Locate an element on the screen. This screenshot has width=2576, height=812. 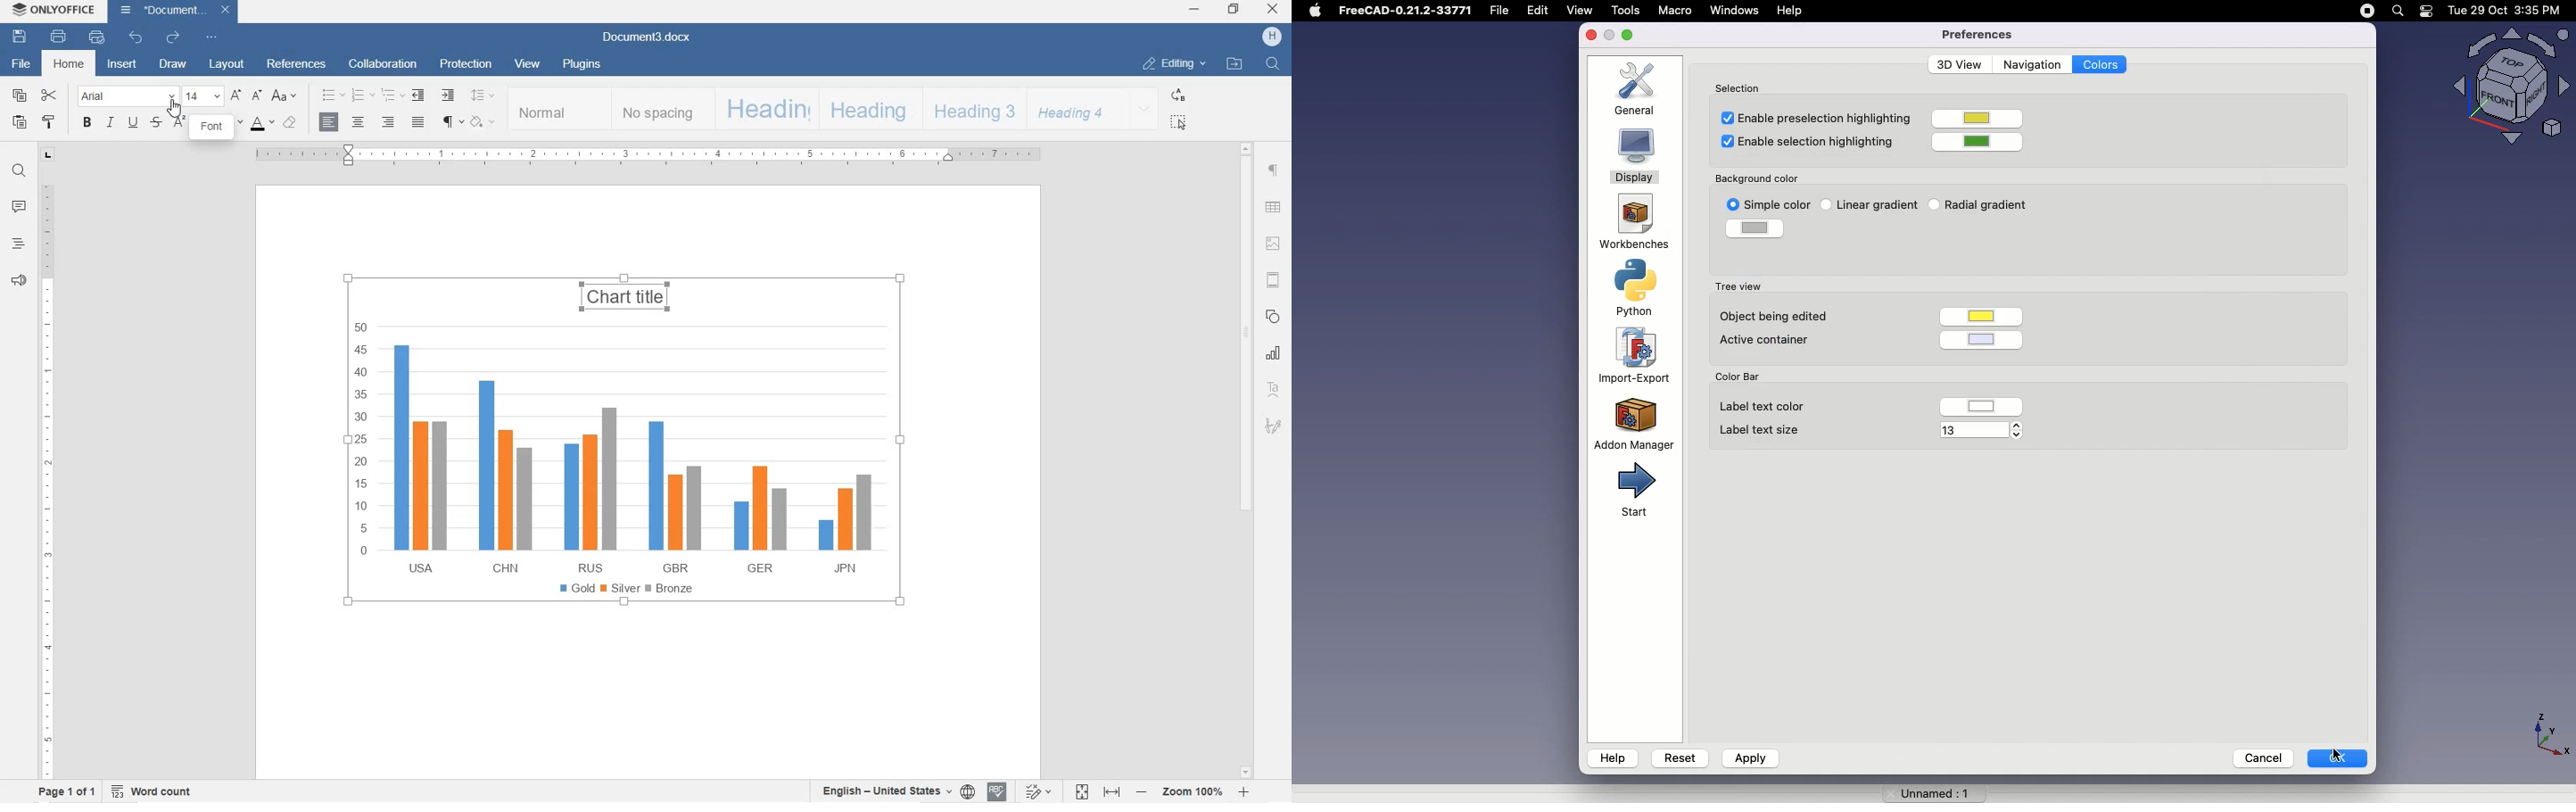
FIT TO PAGE OR WIDTH is located at coordinates (1097, 791).